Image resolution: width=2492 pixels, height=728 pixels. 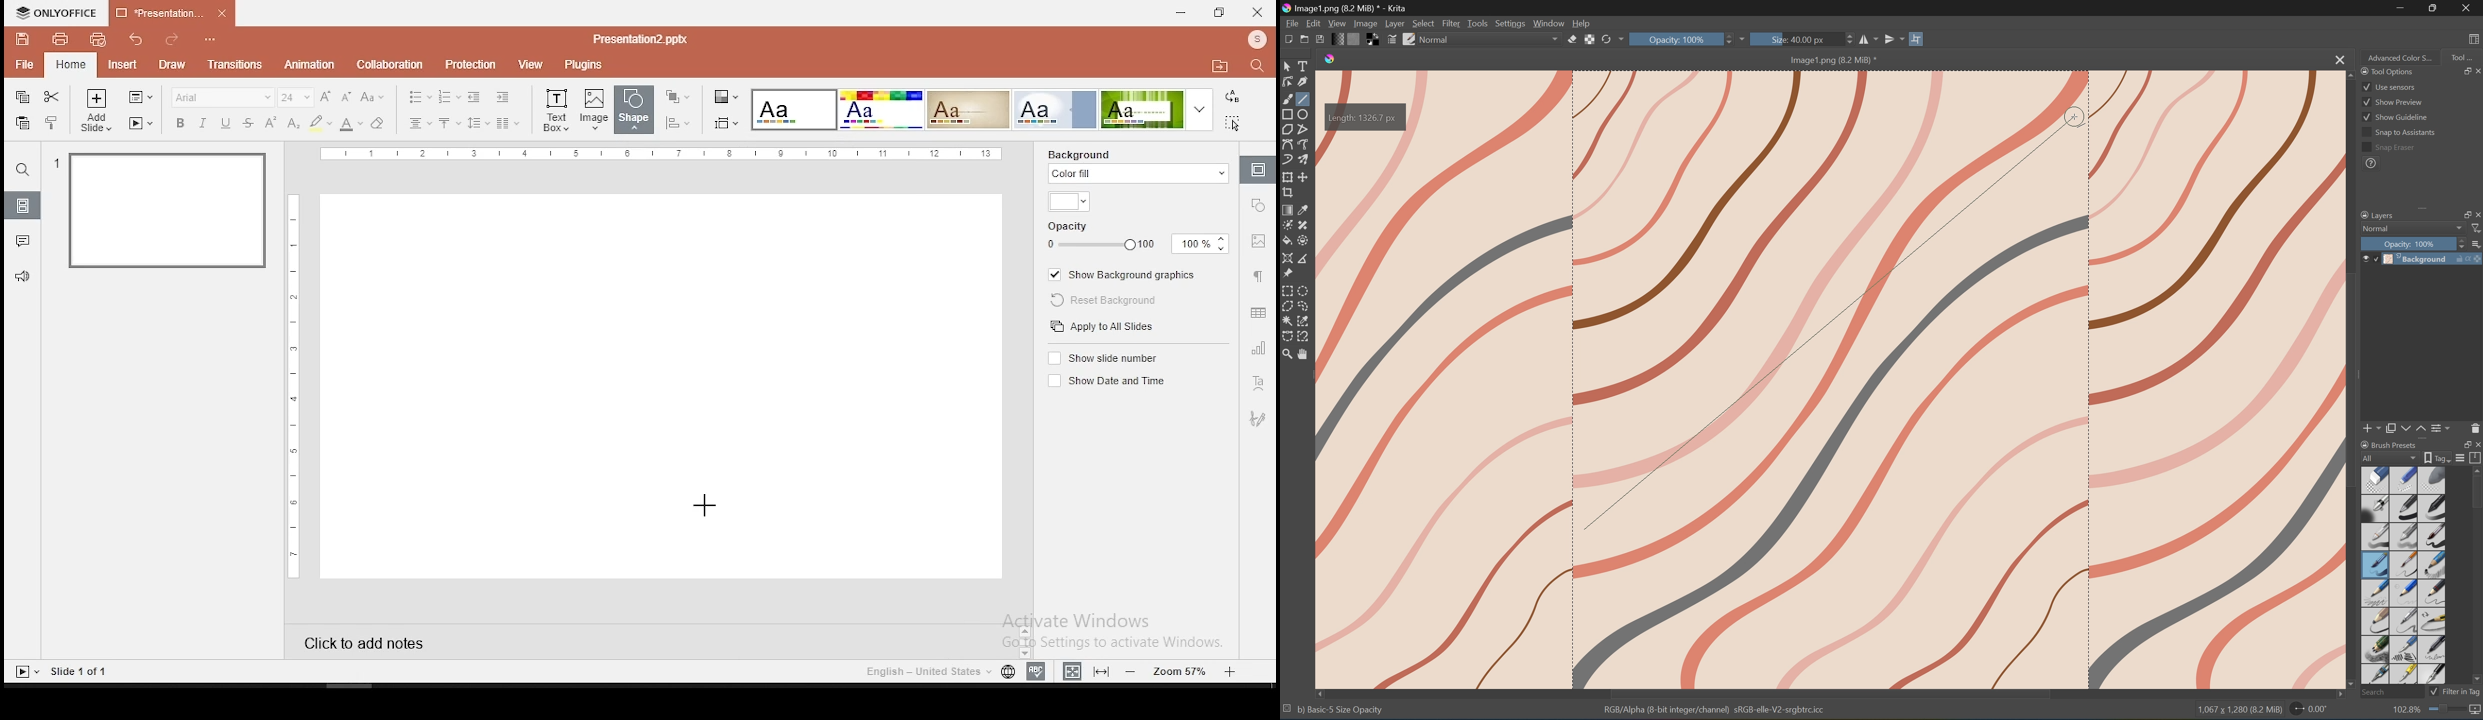 I want to click on 0.00°, so click(x=2308, y=711).